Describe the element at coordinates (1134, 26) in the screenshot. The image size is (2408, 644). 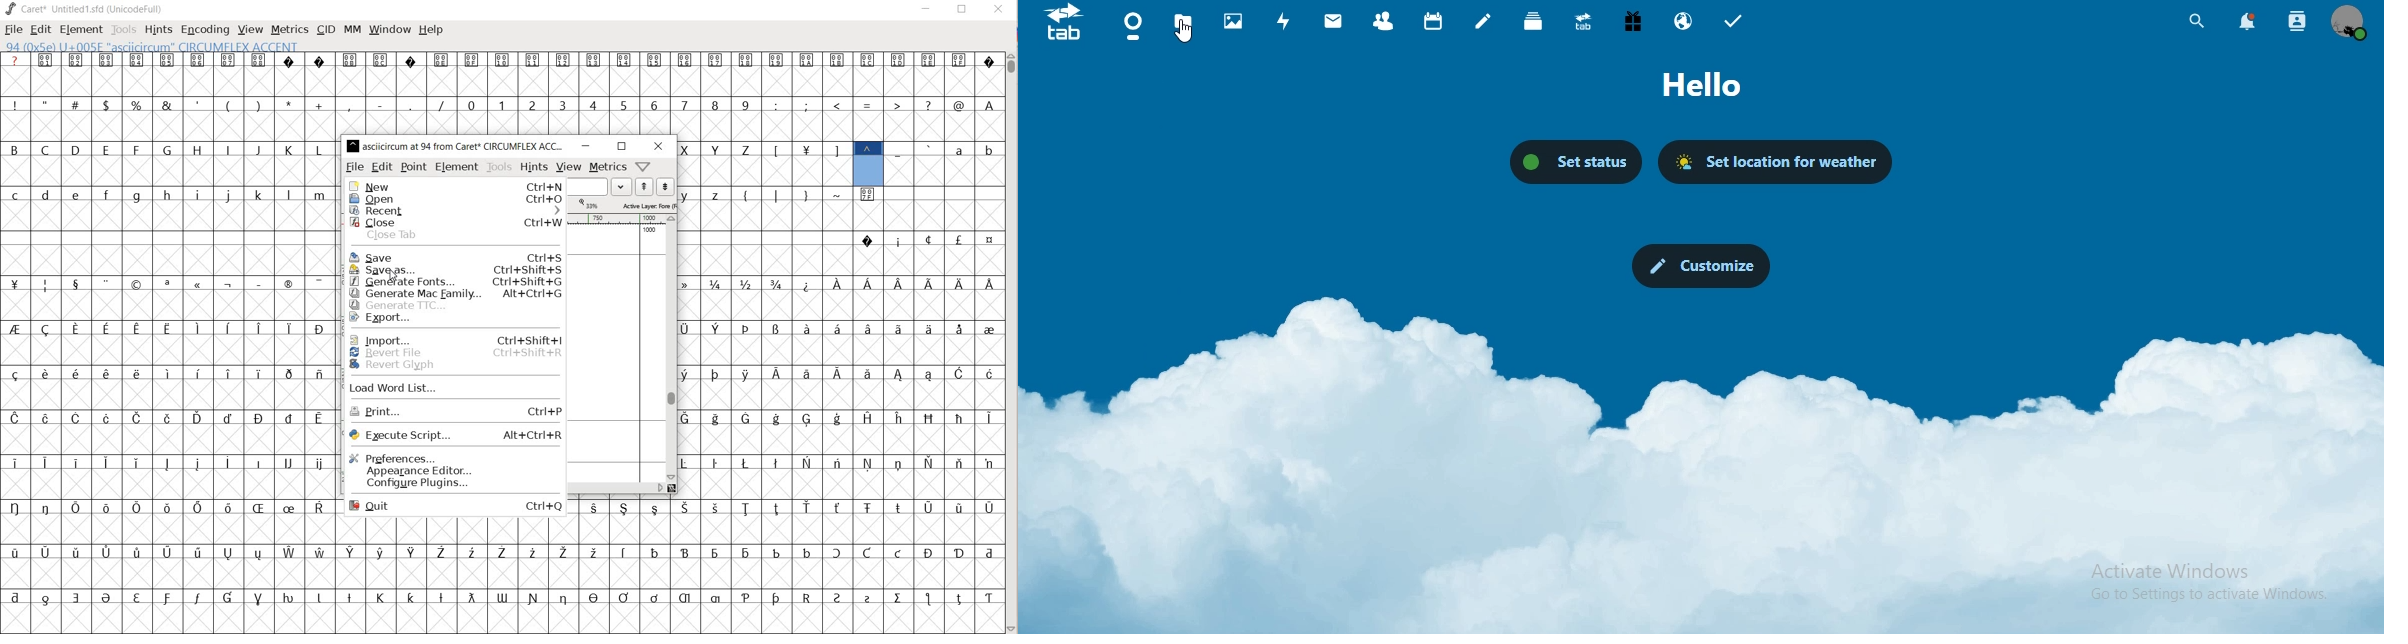
I see `dashboard` at that location.